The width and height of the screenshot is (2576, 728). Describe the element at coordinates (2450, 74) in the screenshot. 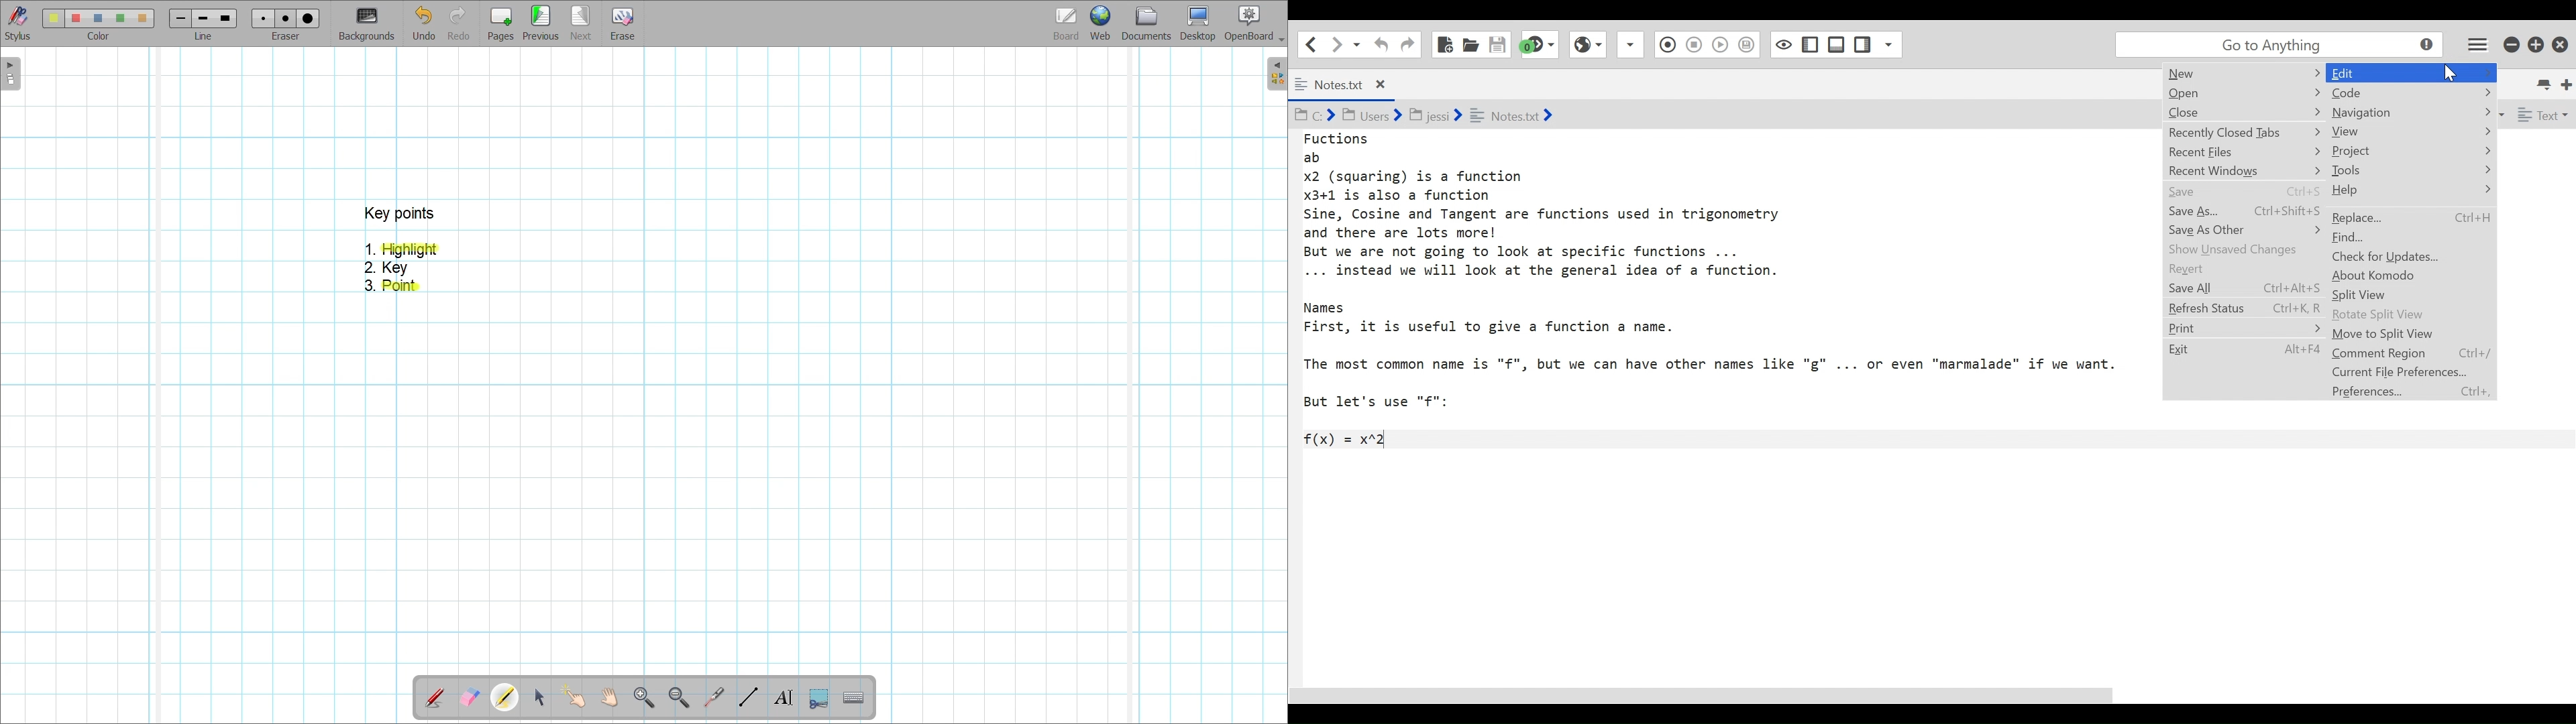

I see `cursor` at that location.